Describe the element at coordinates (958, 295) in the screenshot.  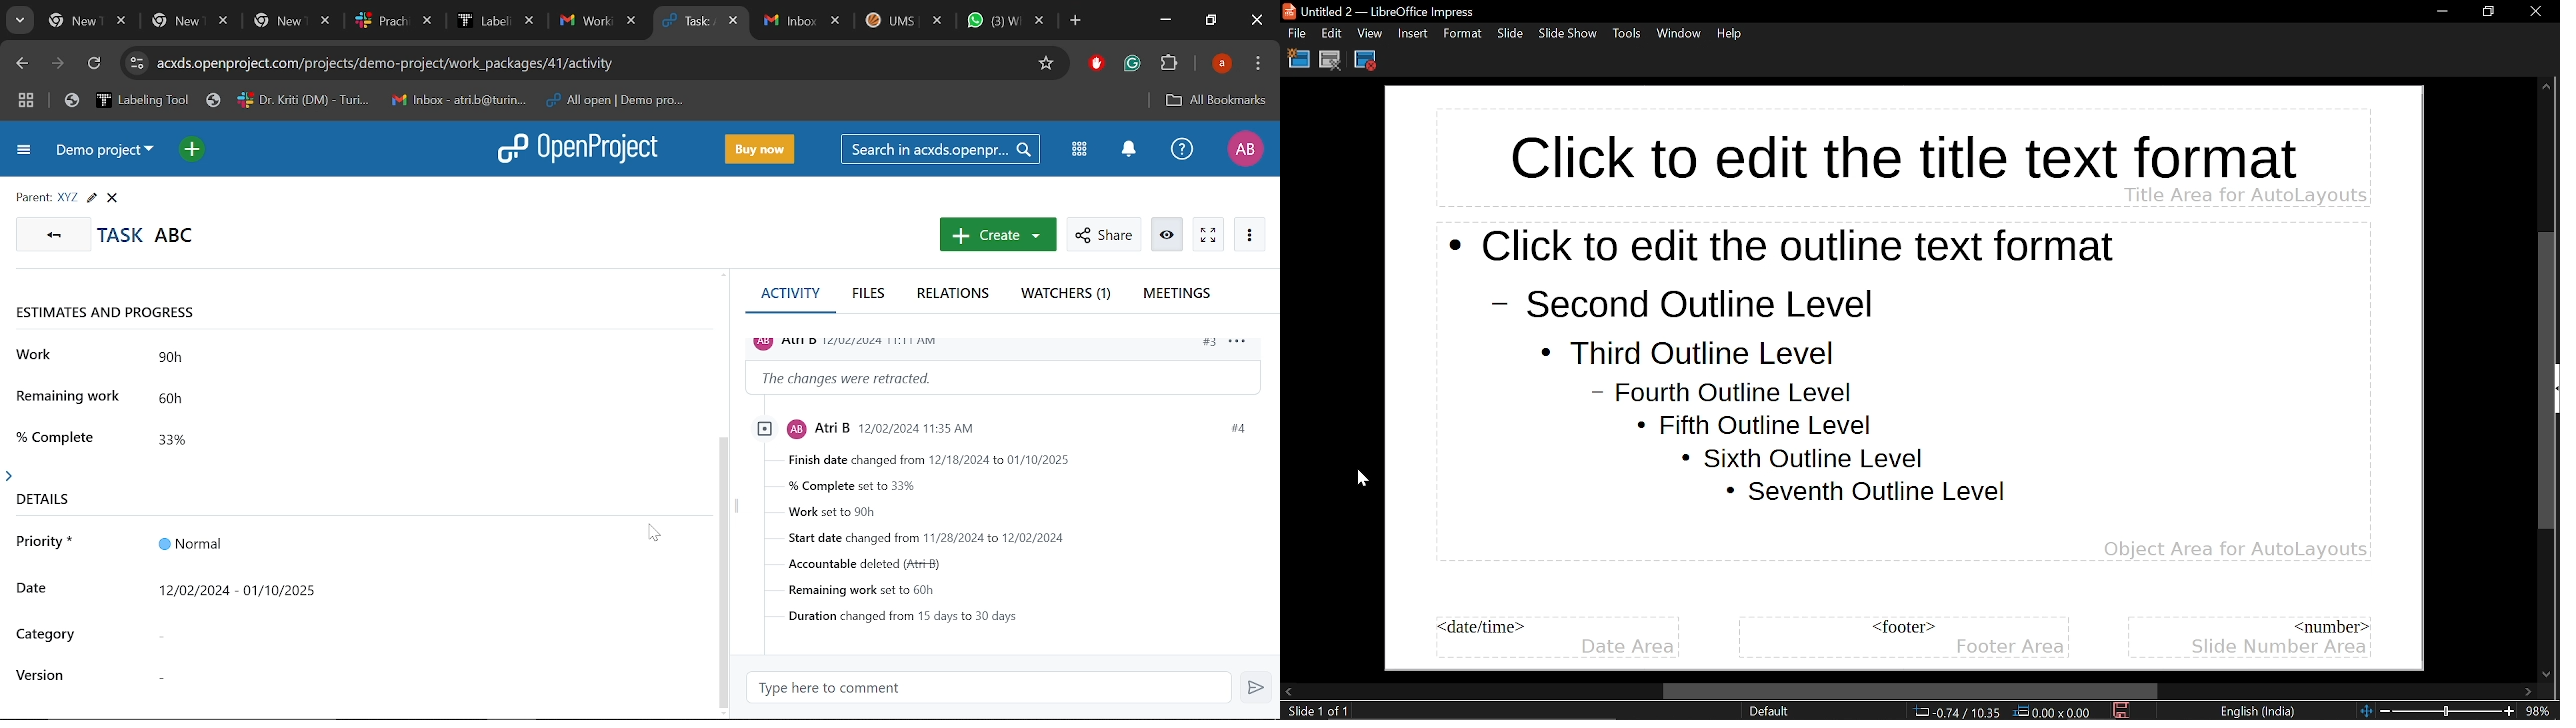
I see `Relations` at that location.